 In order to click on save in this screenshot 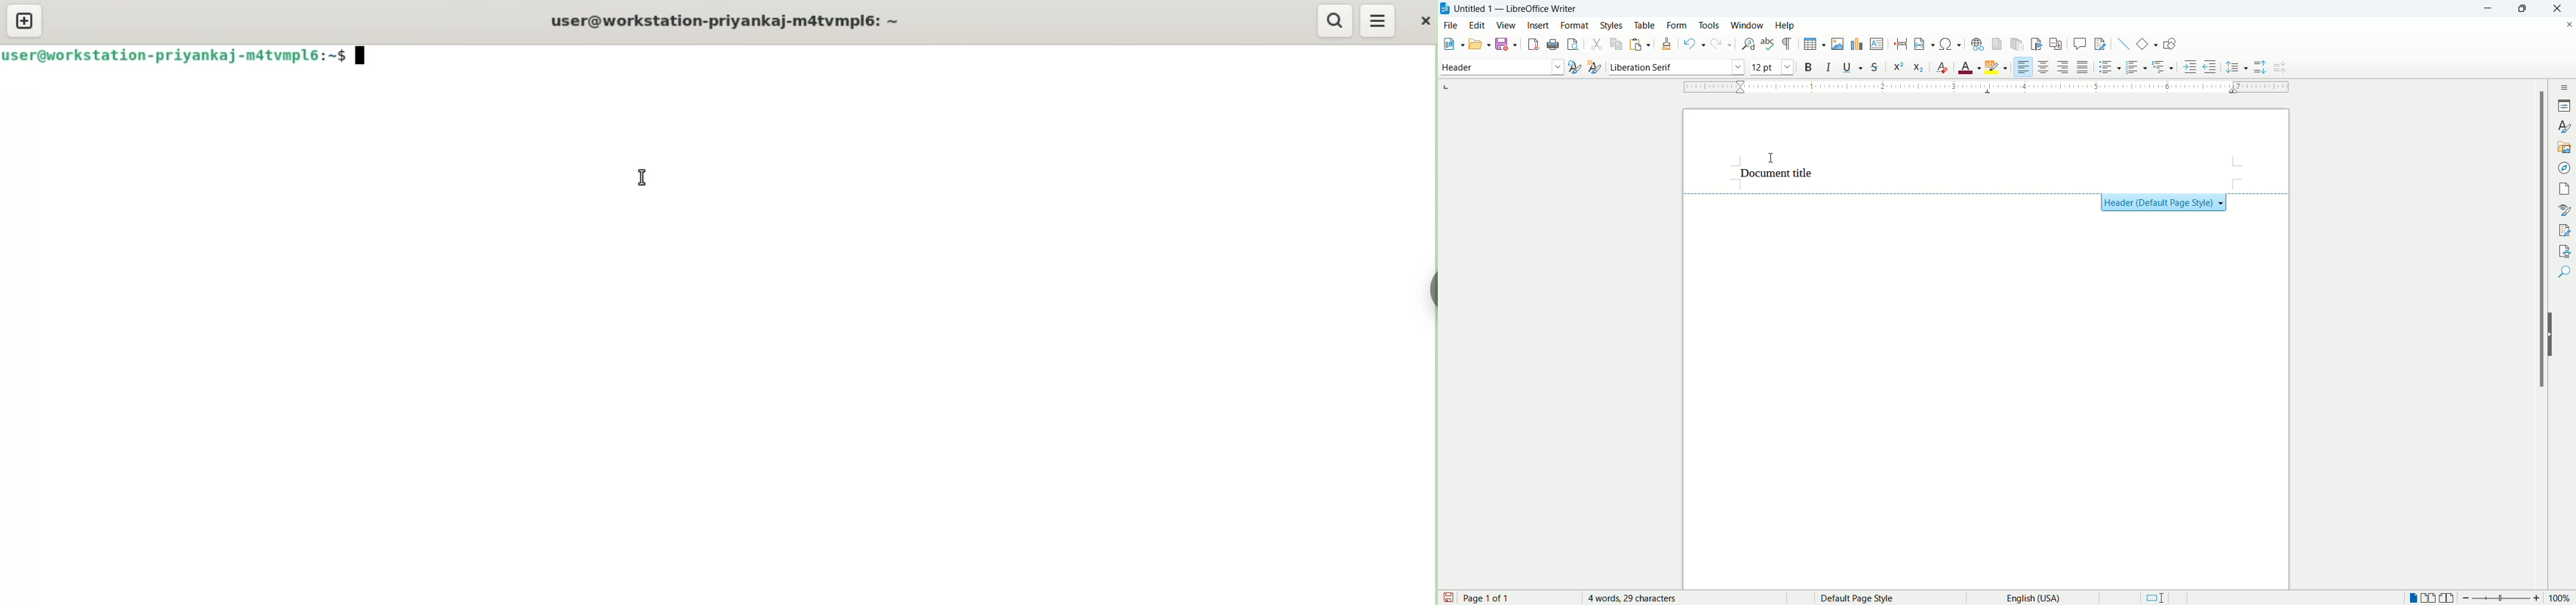, I will do `click(1449, 596)`.